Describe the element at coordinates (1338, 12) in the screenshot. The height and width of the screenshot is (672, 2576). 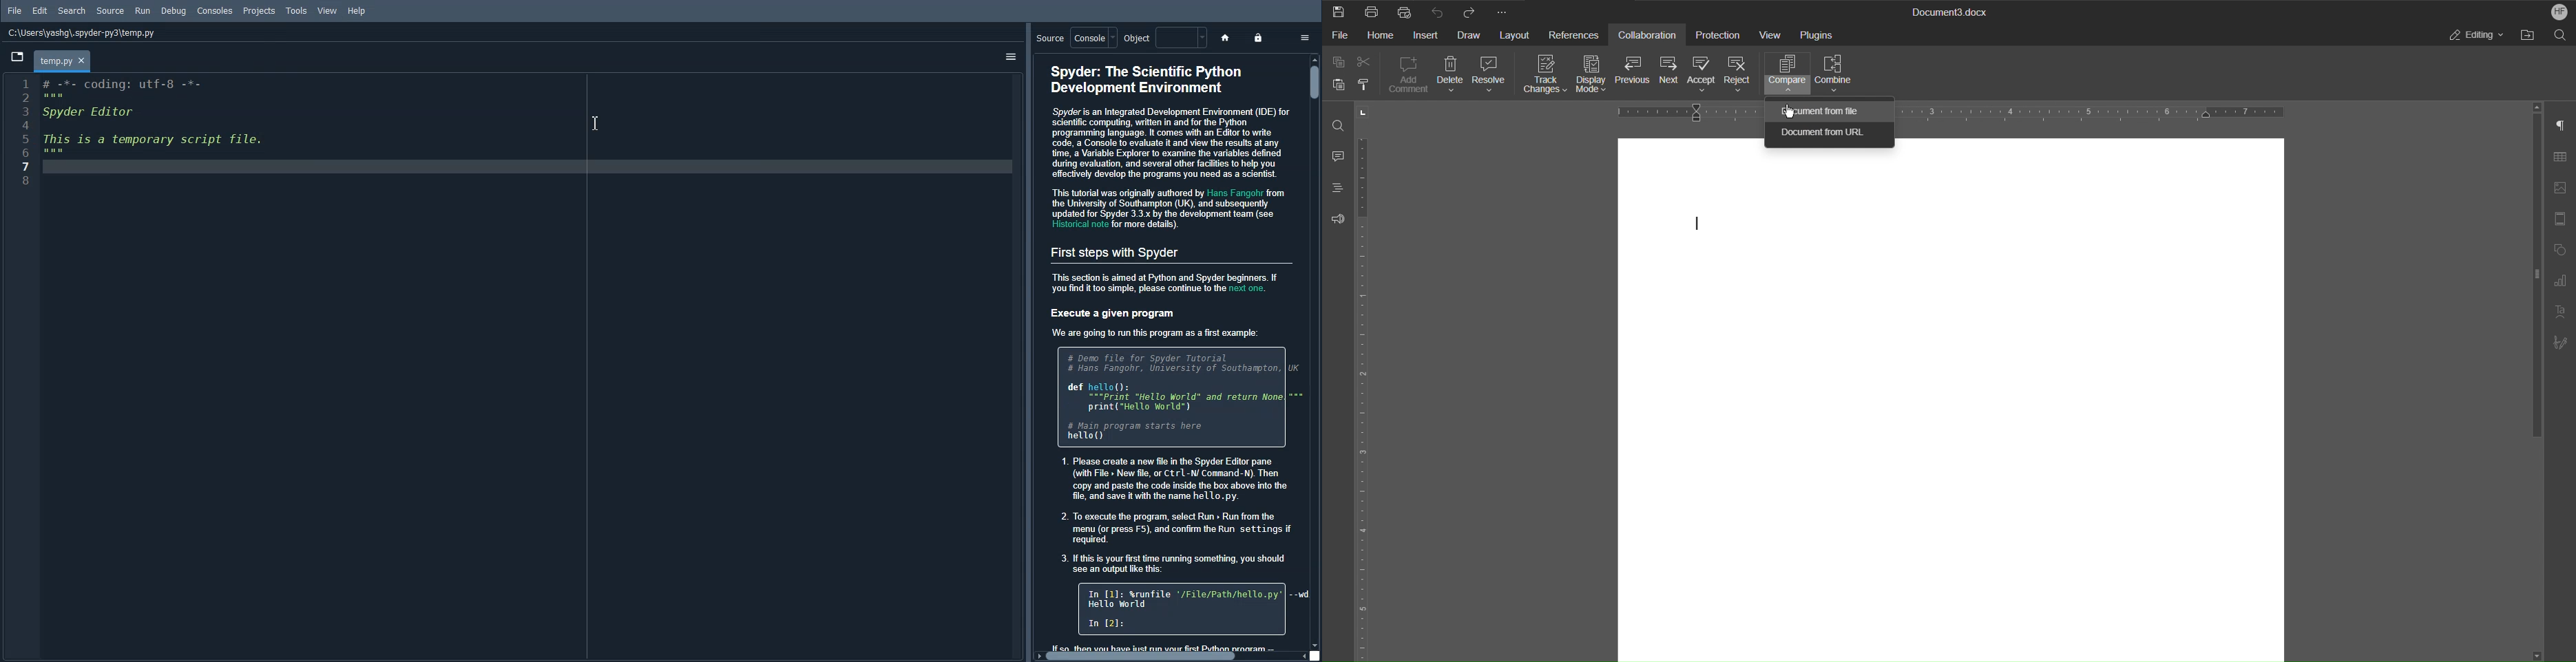
I see `Save` at that location.